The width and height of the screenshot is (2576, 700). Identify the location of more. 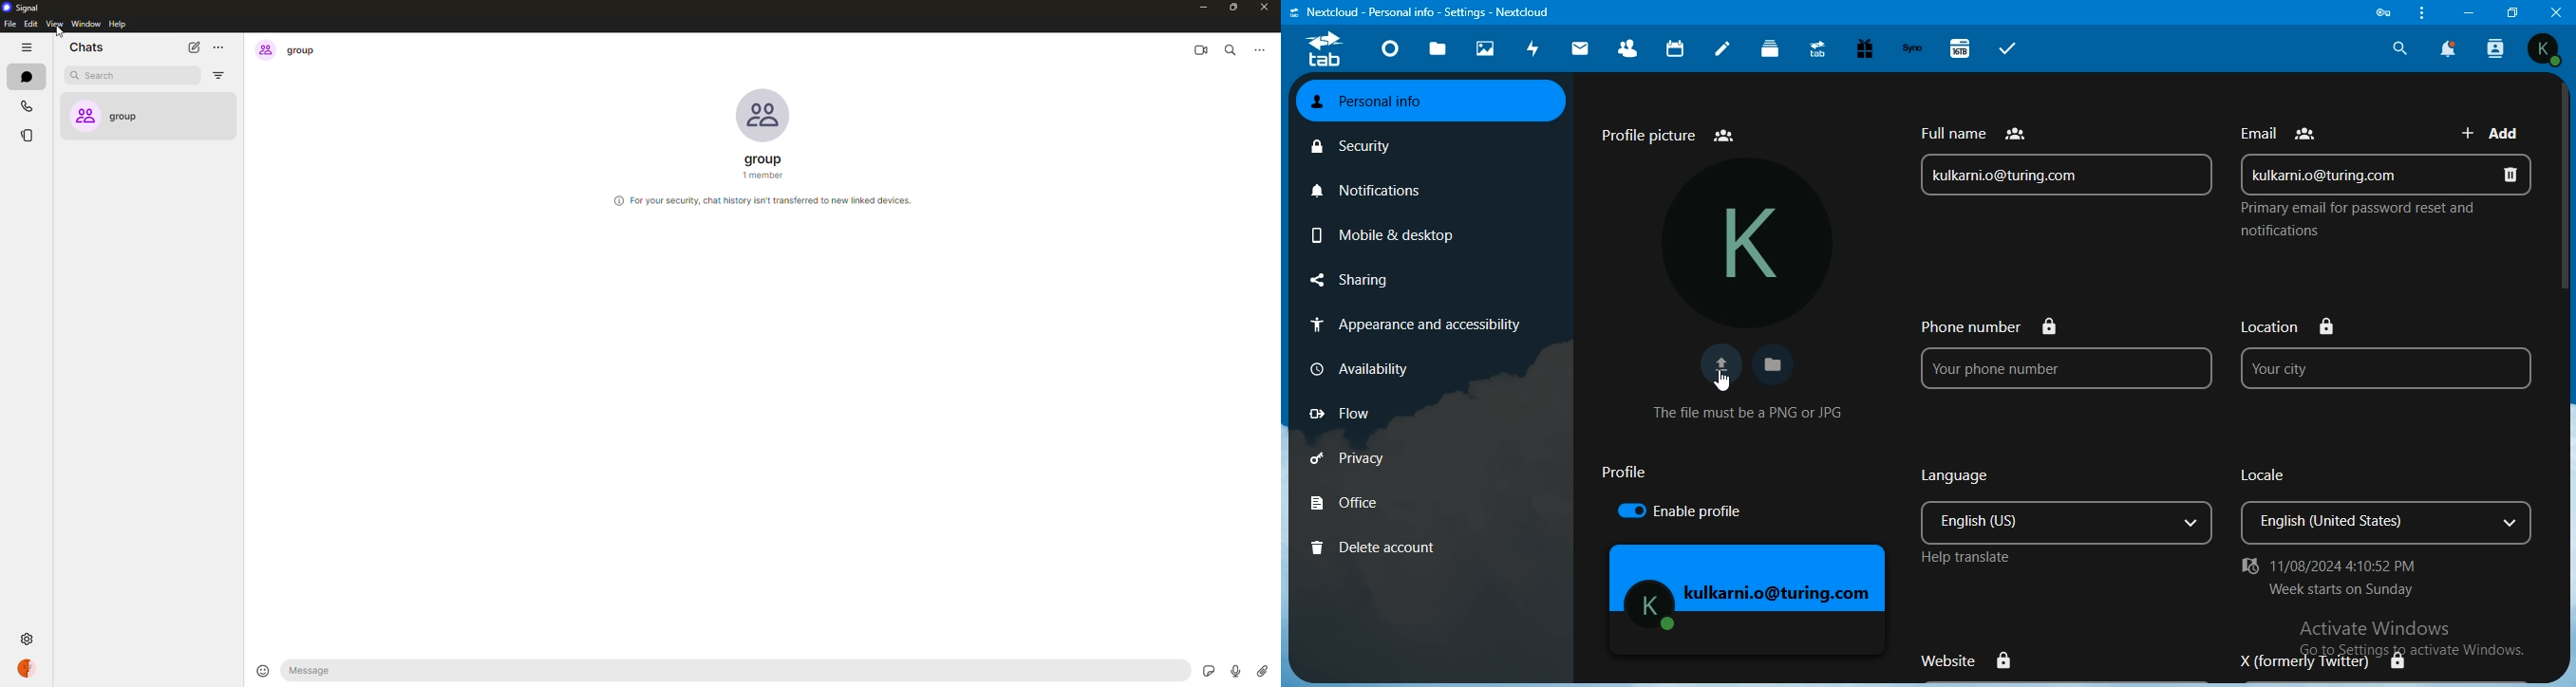
(222, 47).